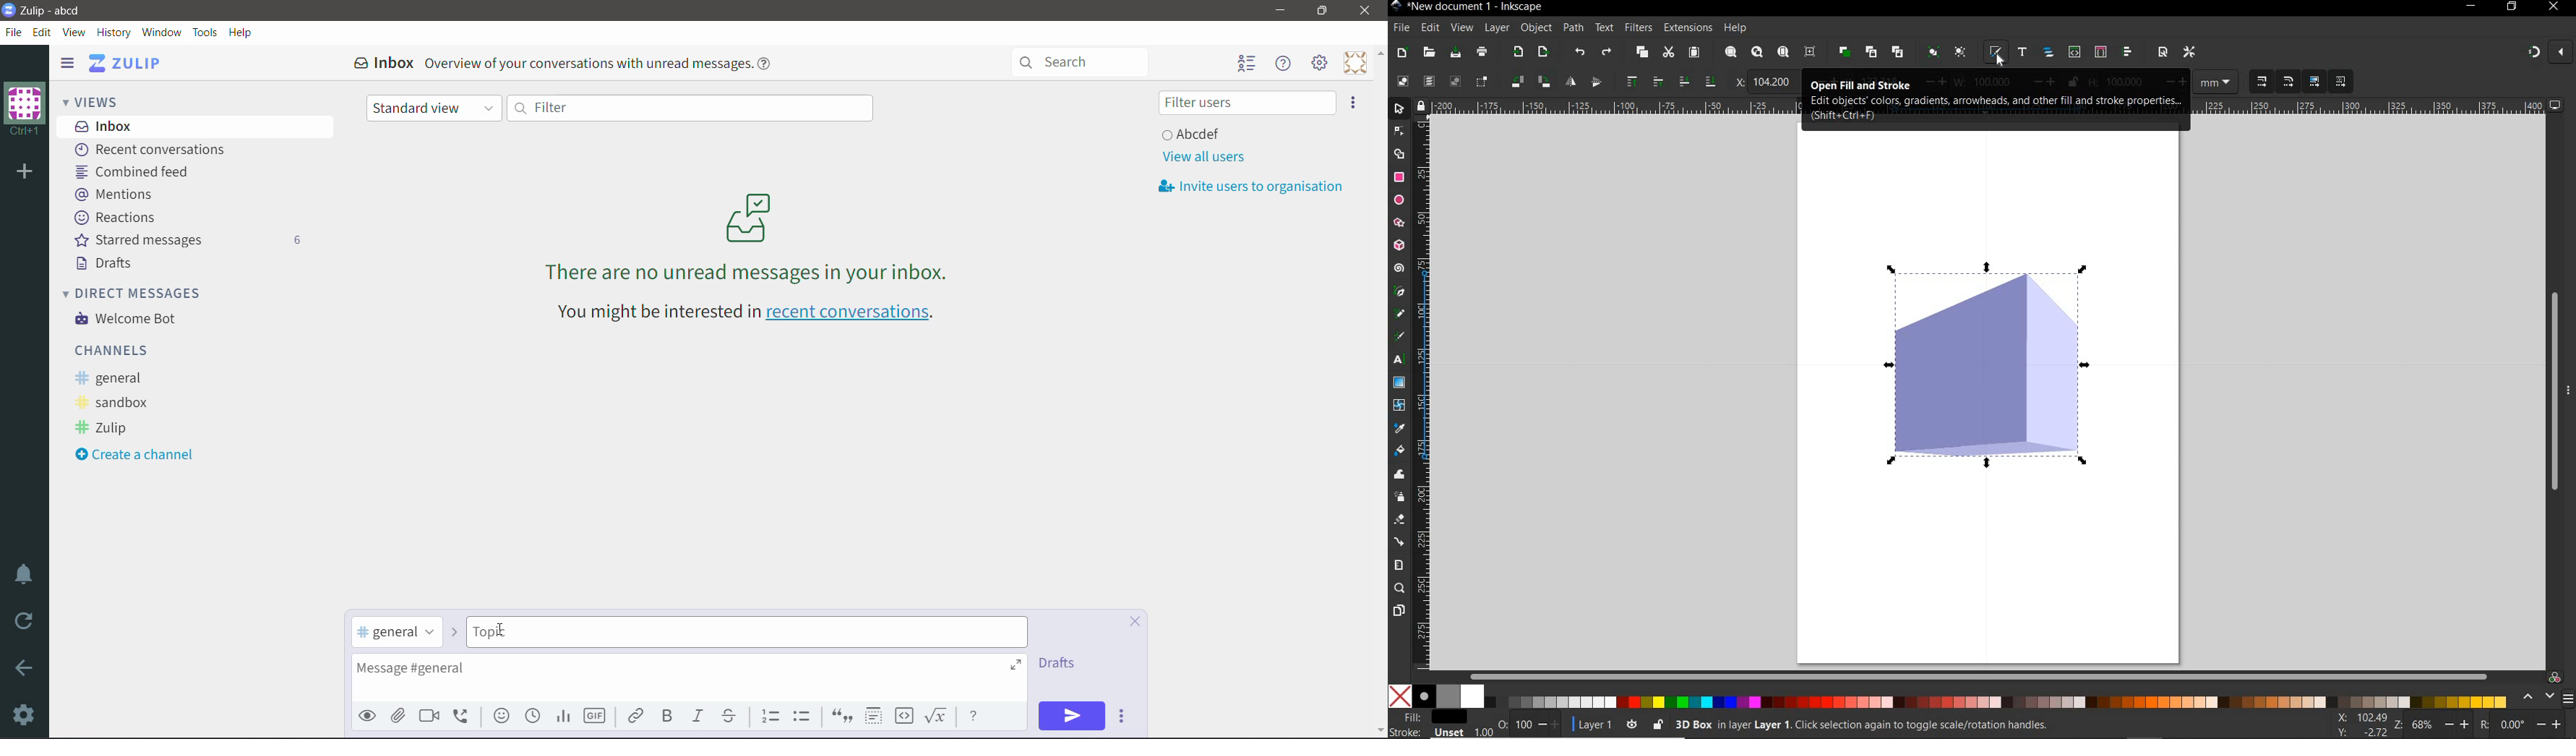 The width and height of the screenshot is (2576, 756). Describe the element at coordinates (107, 263) in the screenshot. I see `Drafts` at that location.